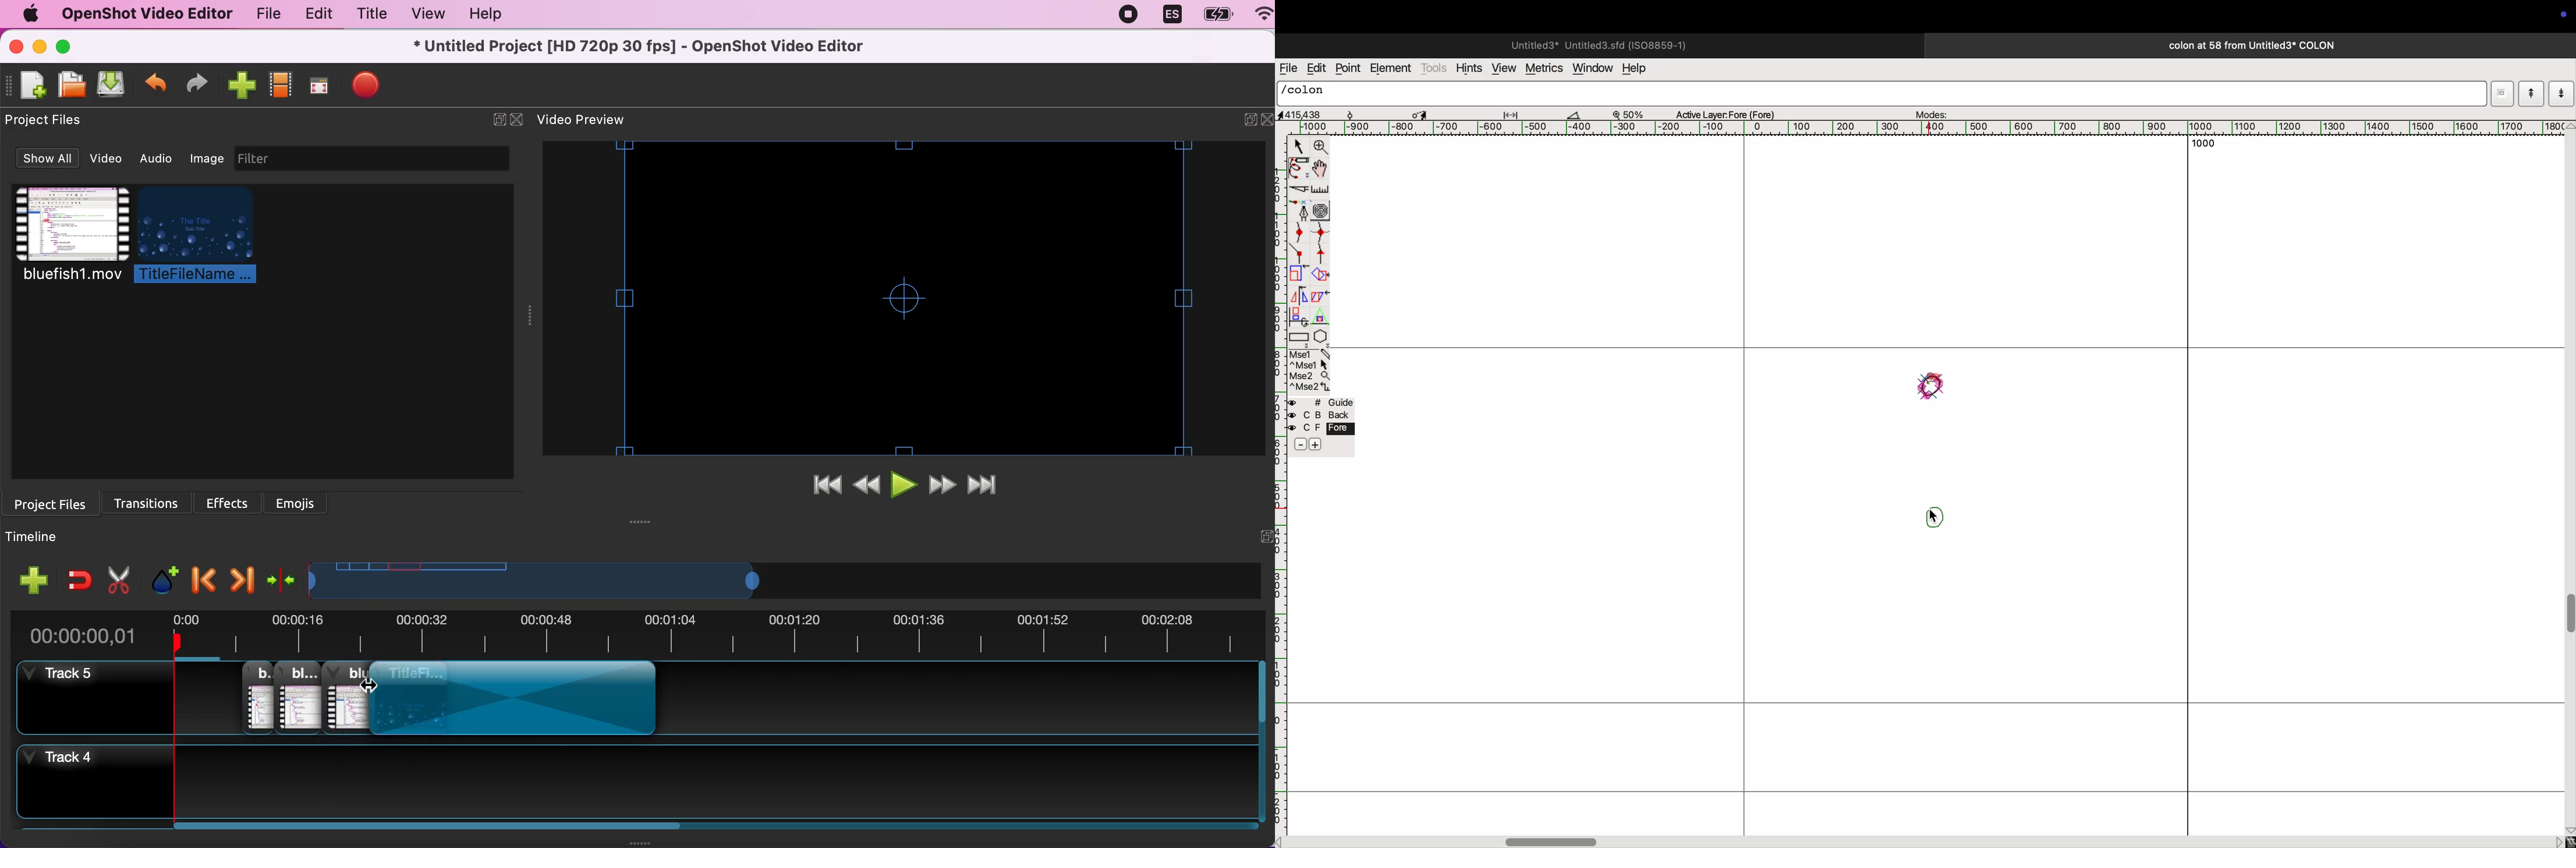 This screenshot has height=868, width=2576. What do you see at coordinates (70, 84) in the screenshot?
I see `open project` at bounding box center [70, 84].